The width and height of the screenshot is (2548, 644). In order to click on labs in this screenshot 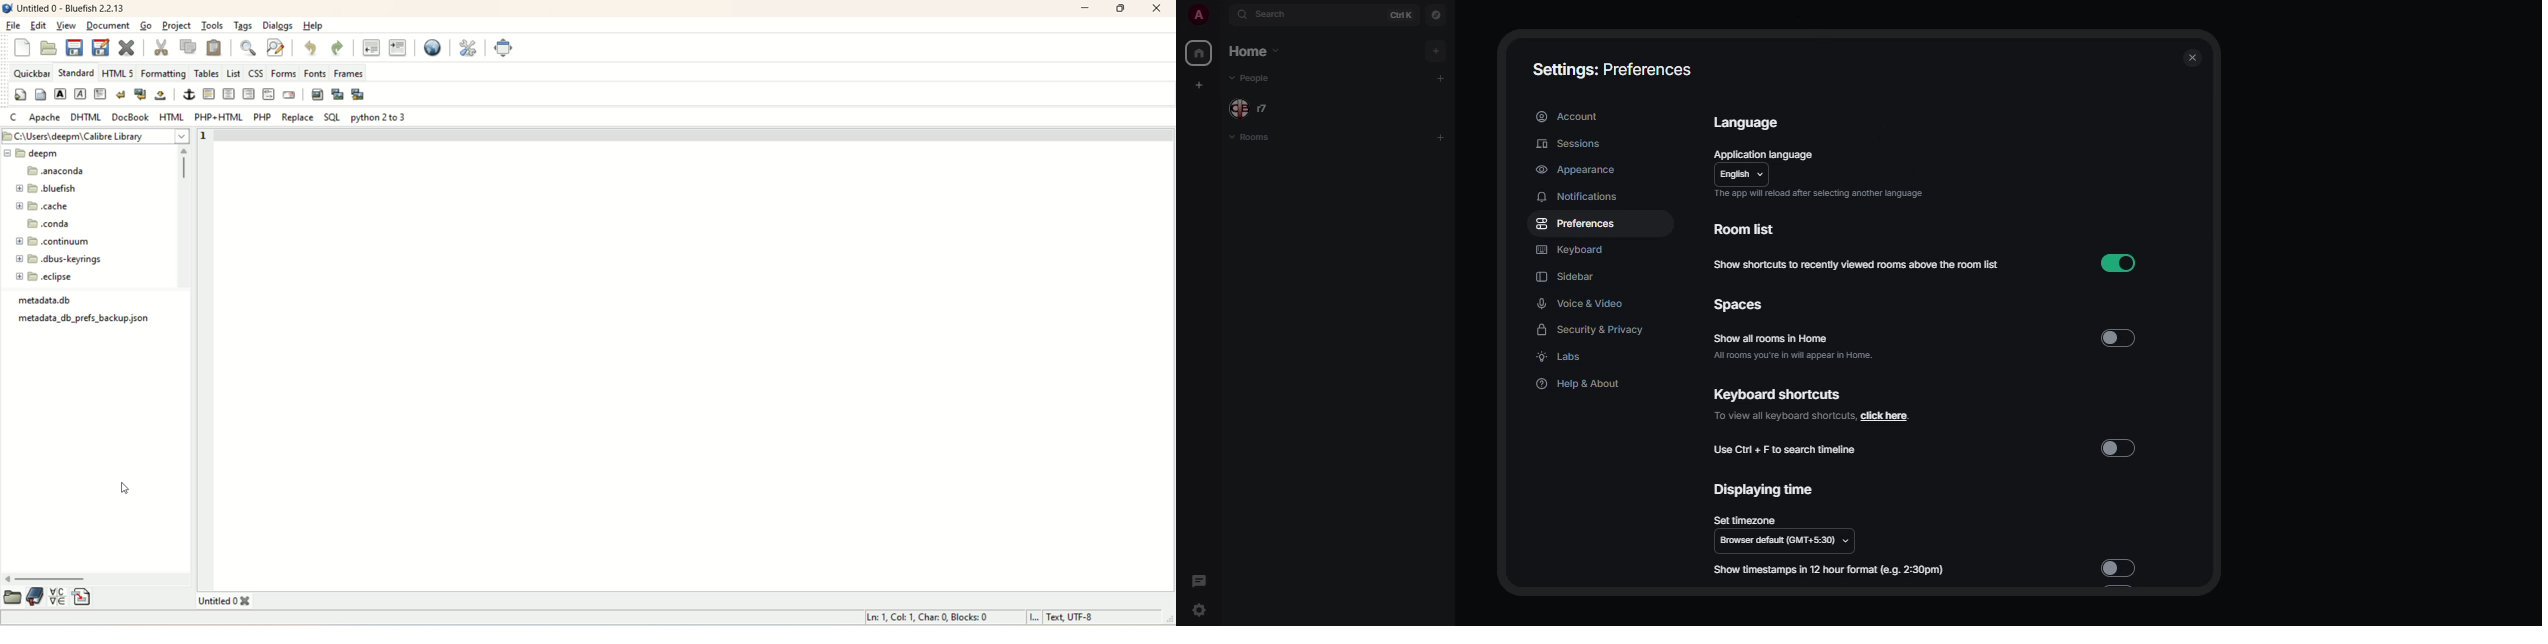, I will do `click(1560, 356)`.